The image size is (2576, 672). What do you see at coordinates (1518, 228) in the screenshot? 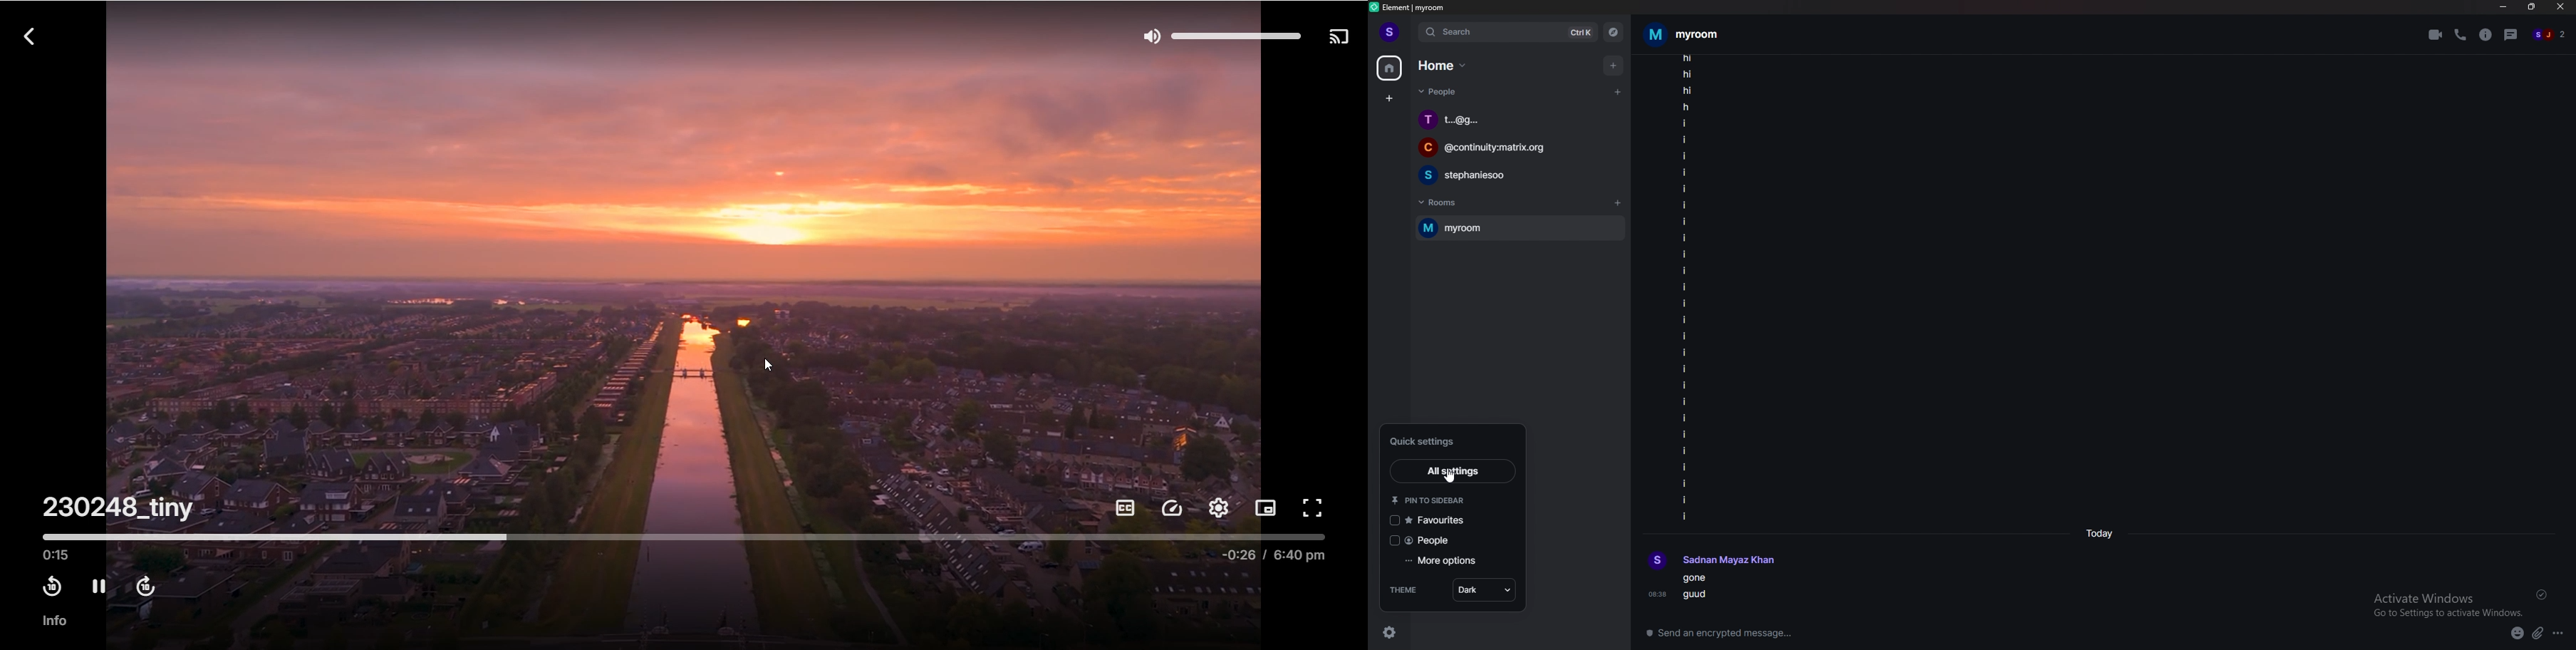
I see `room` at bounding box center [1518, 228].